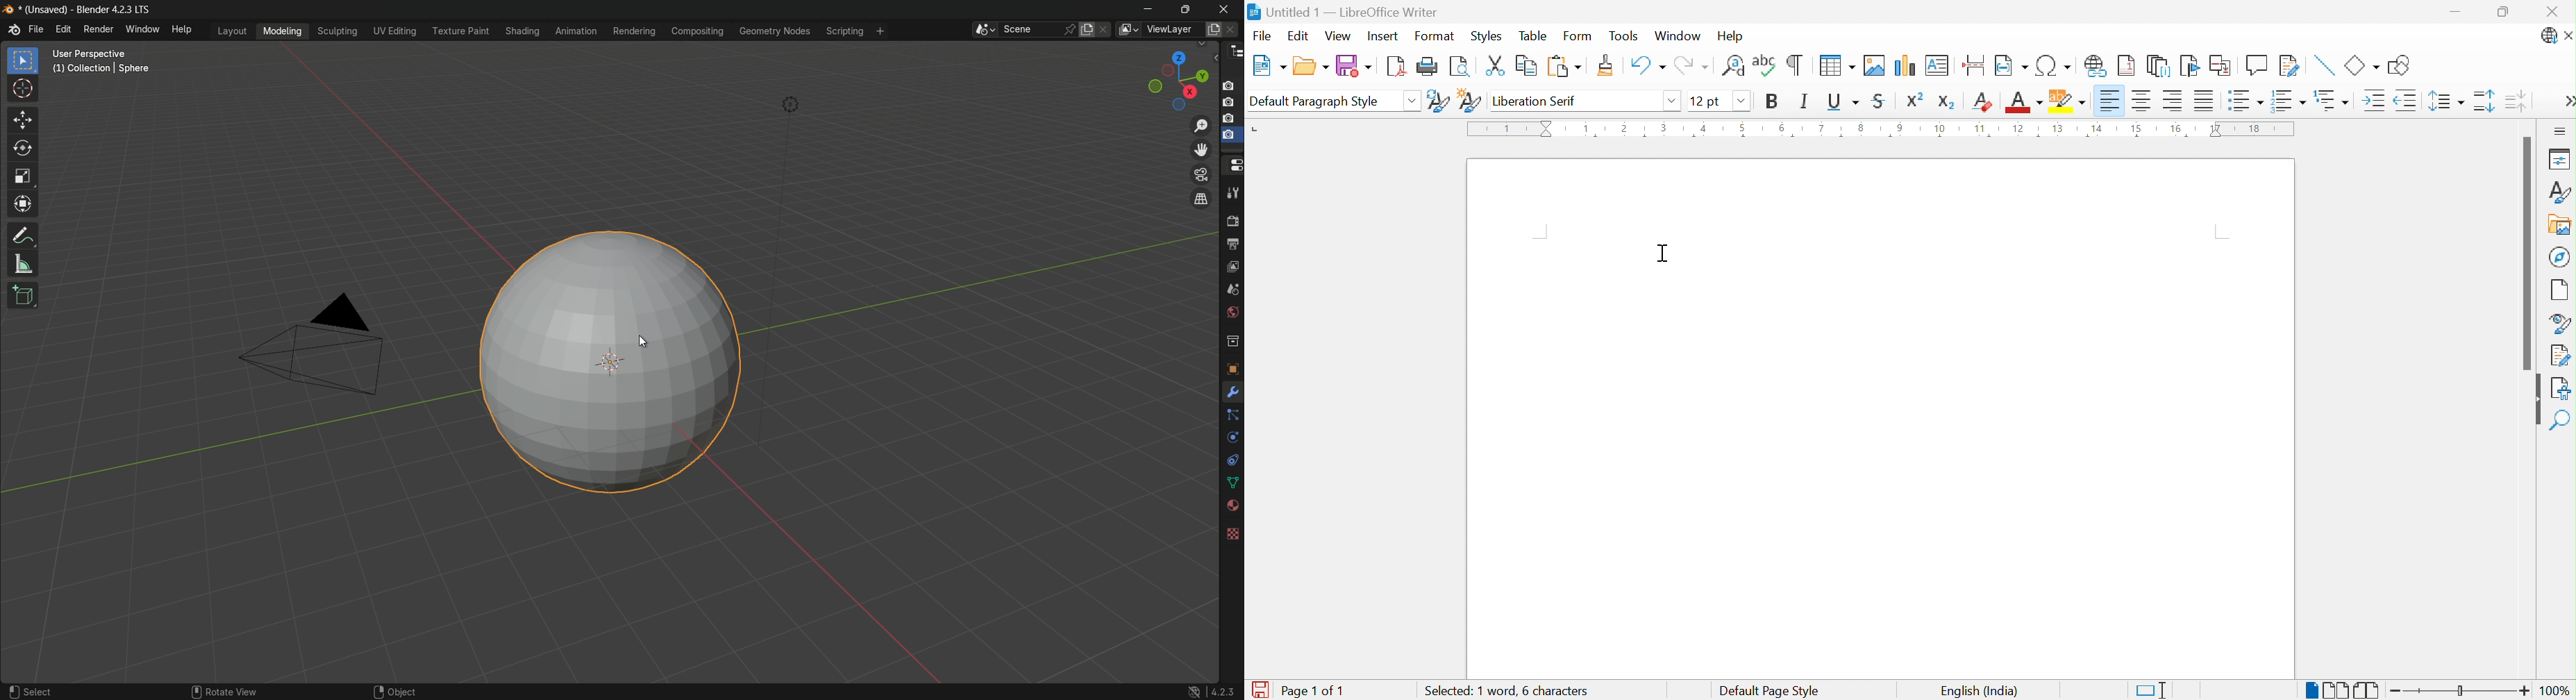 This screenshot has width=2576, height=700. Describe the element at coordinates (2065, 101) in the screenshot. I see `Character Highlighting Color` at that location.